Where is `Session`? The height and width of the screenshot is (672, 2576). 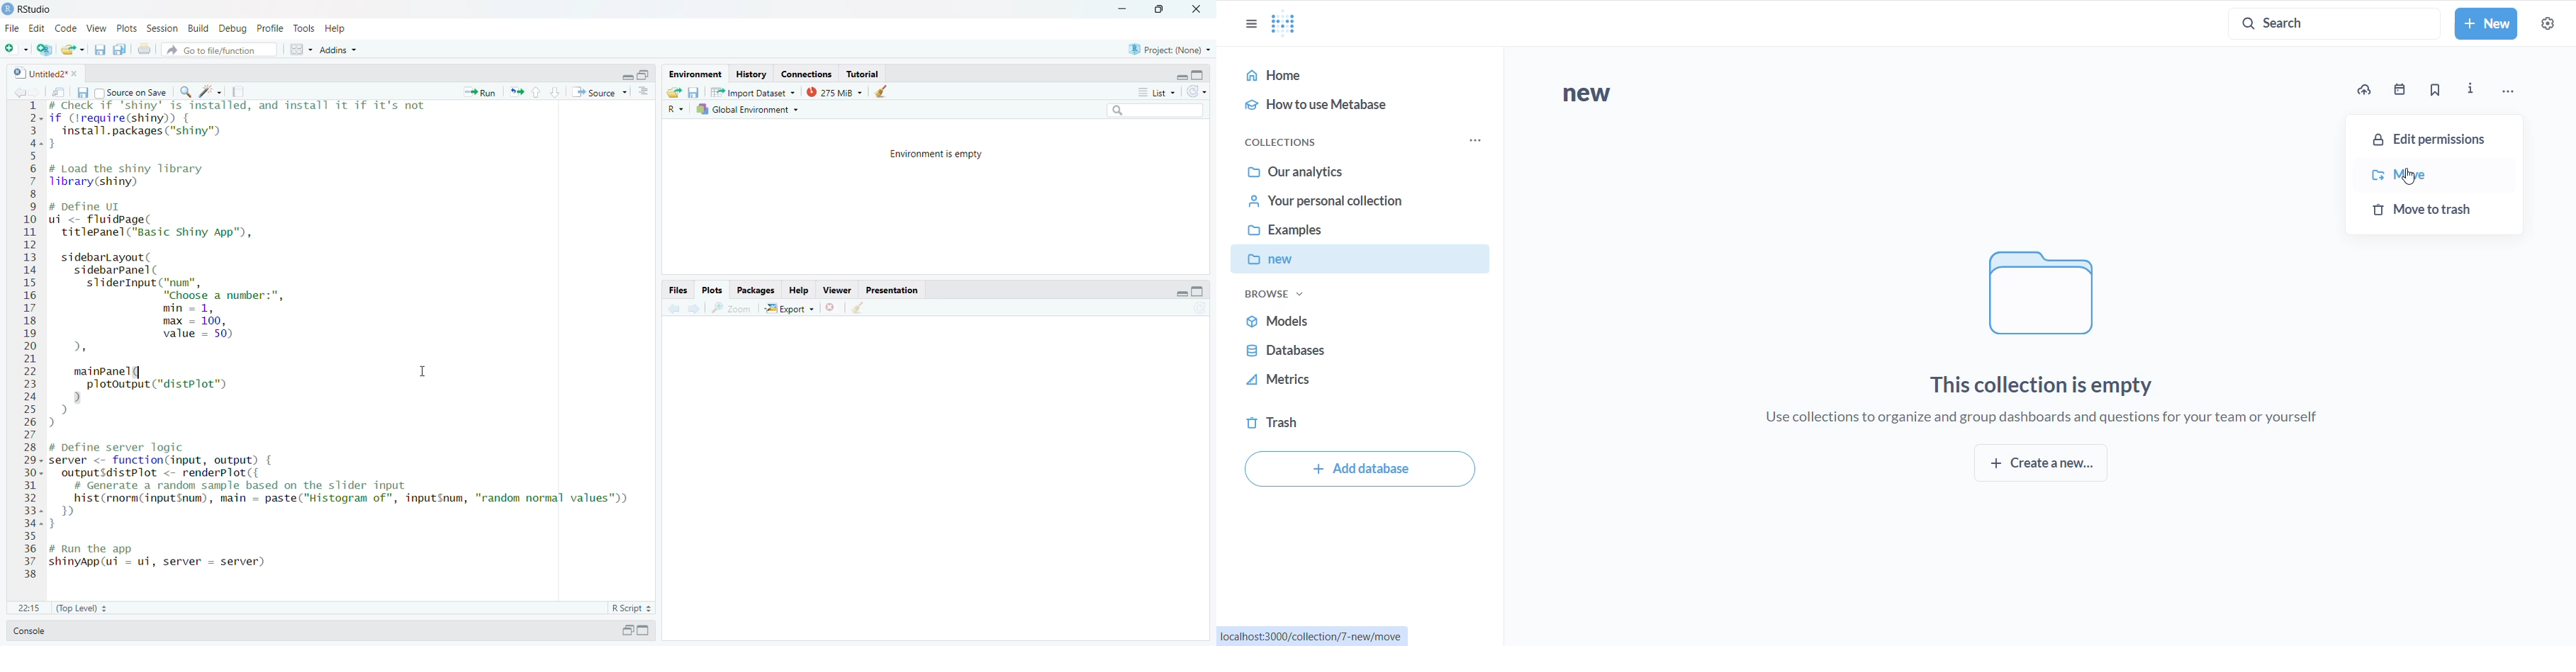
Session is located at coordinates (162, 28).